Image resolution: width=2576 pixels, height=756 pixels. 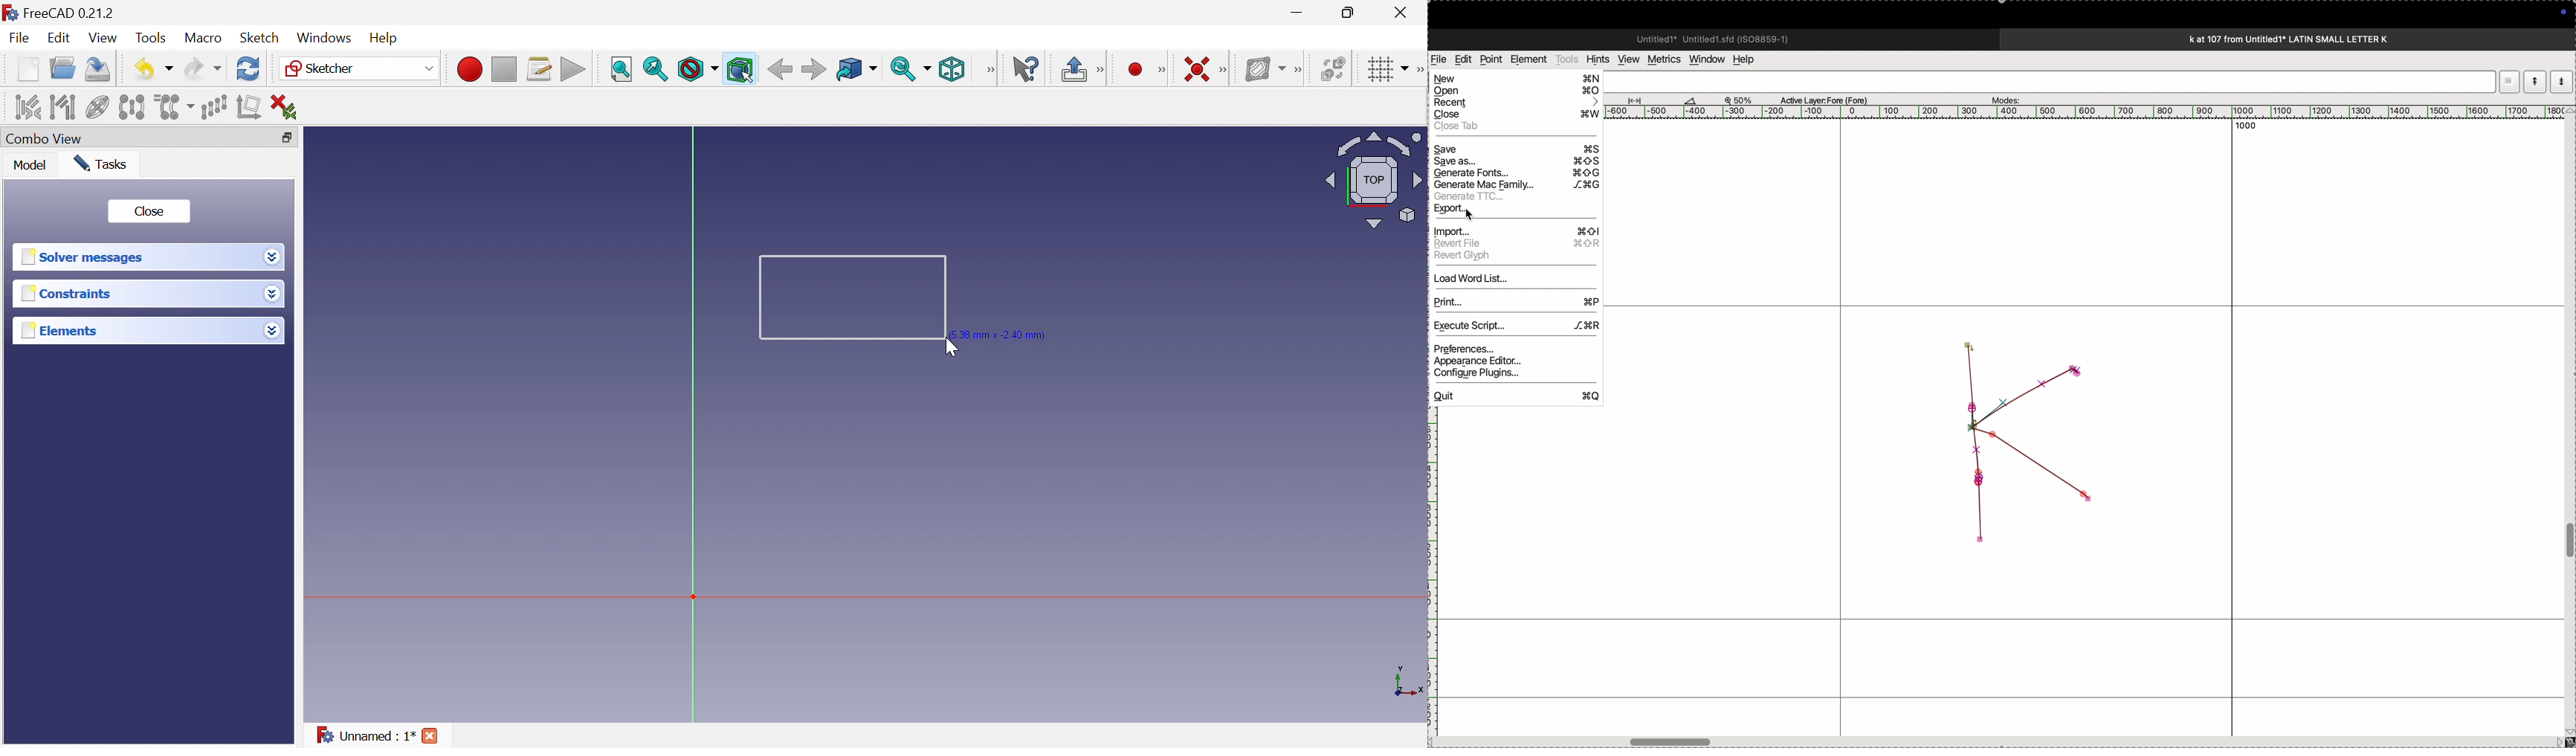 What do you see at coordinates (1401, 12) in the screenshot?
I see `Close` at bounding box center [1401, 12].